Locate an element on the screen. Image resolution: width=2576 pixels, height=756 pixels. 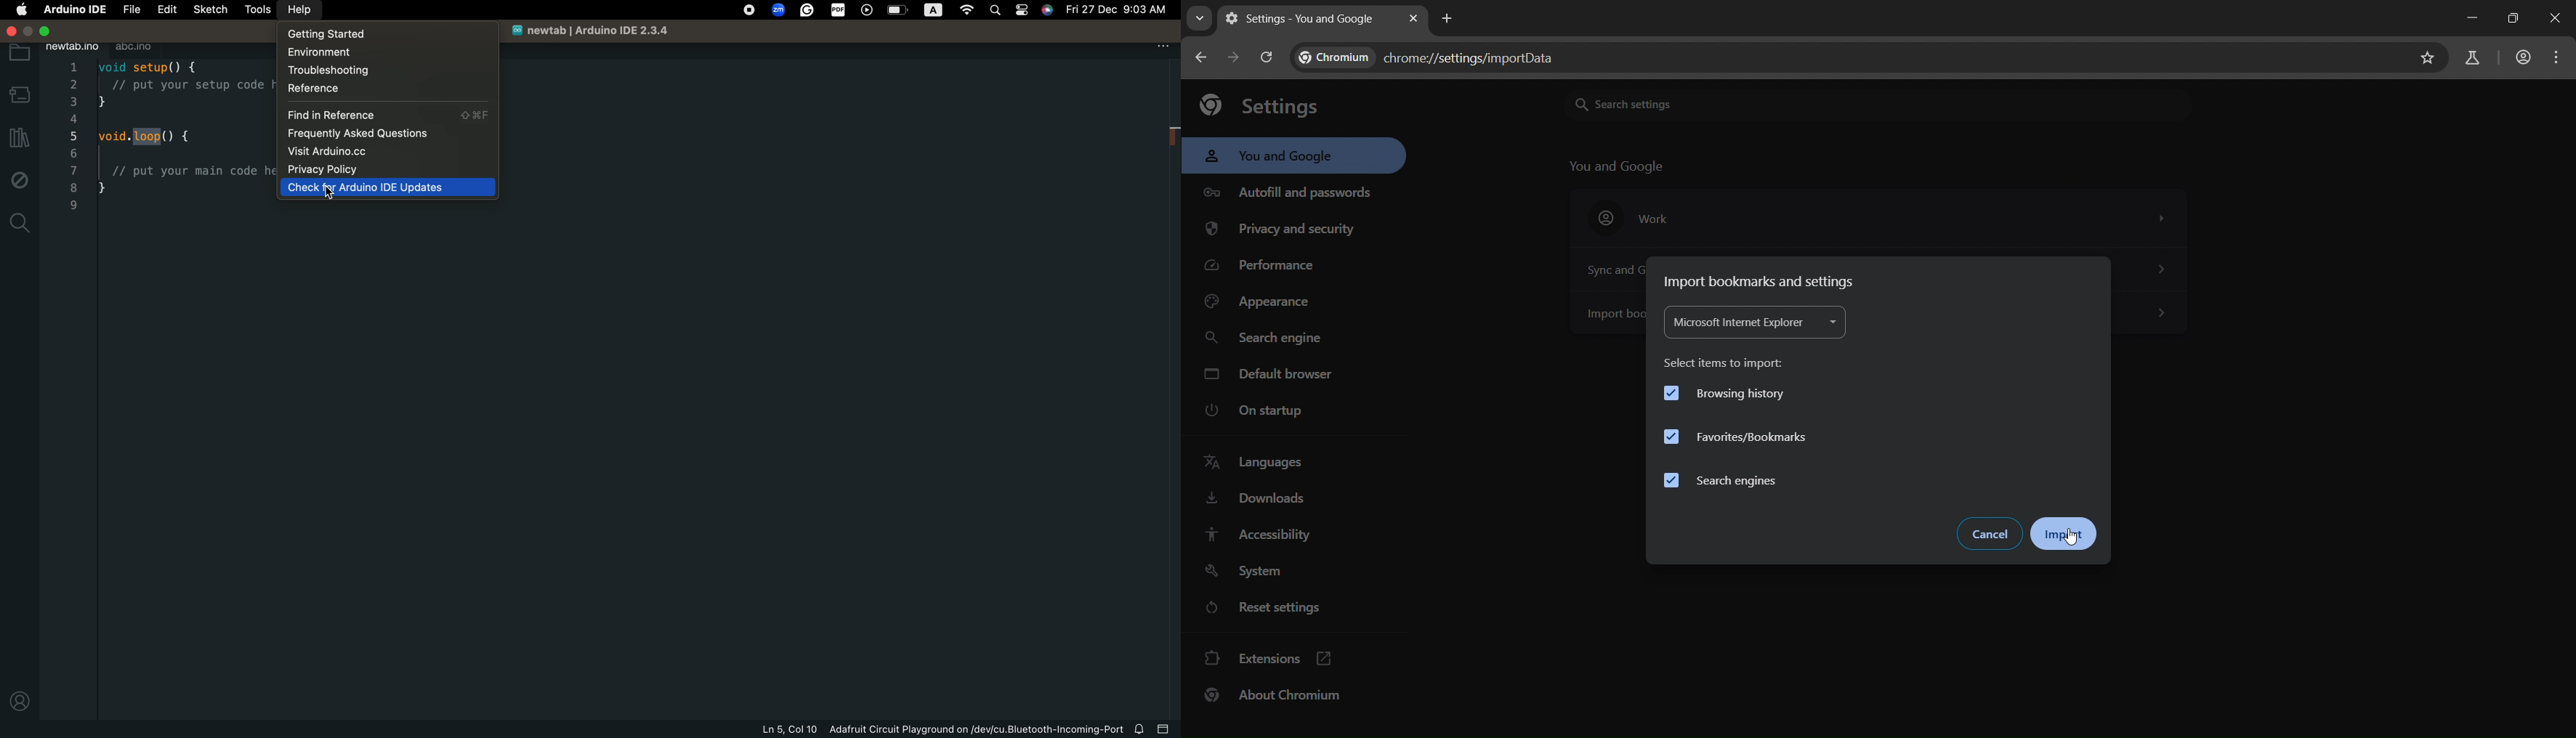
extensions is located at coordinates (1273, 657).